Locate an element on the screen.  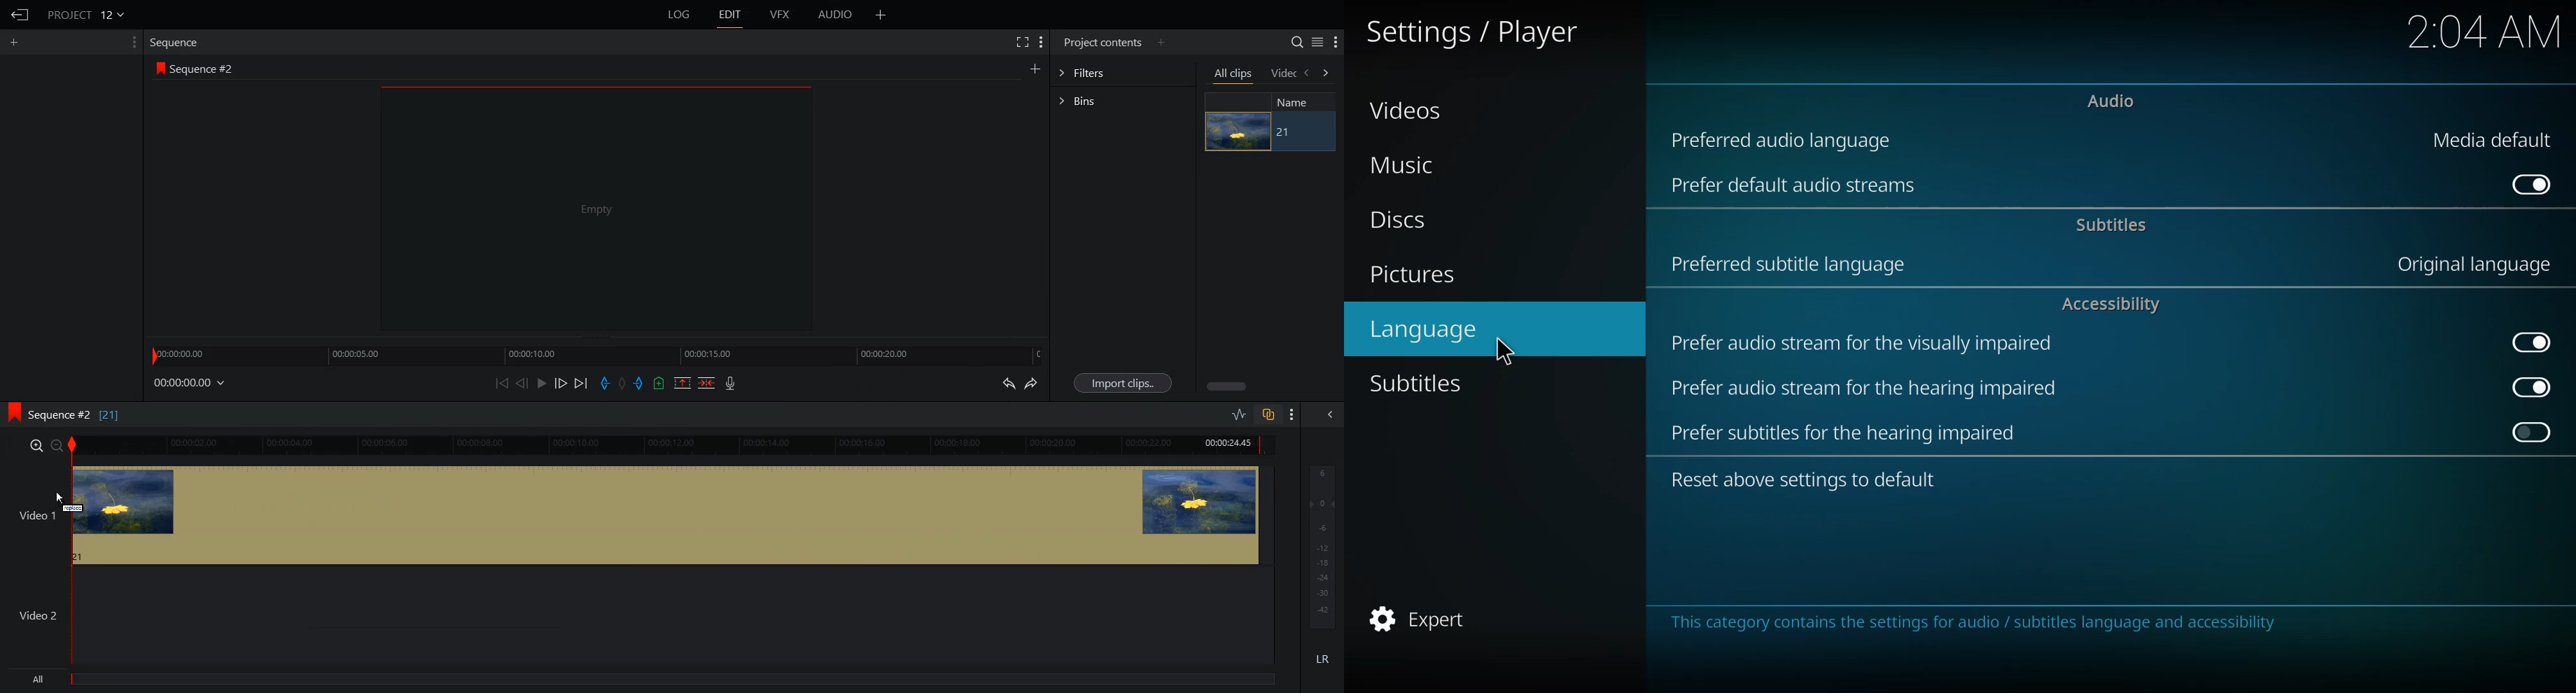
Import Clips is located at coordinates (1123, 382).